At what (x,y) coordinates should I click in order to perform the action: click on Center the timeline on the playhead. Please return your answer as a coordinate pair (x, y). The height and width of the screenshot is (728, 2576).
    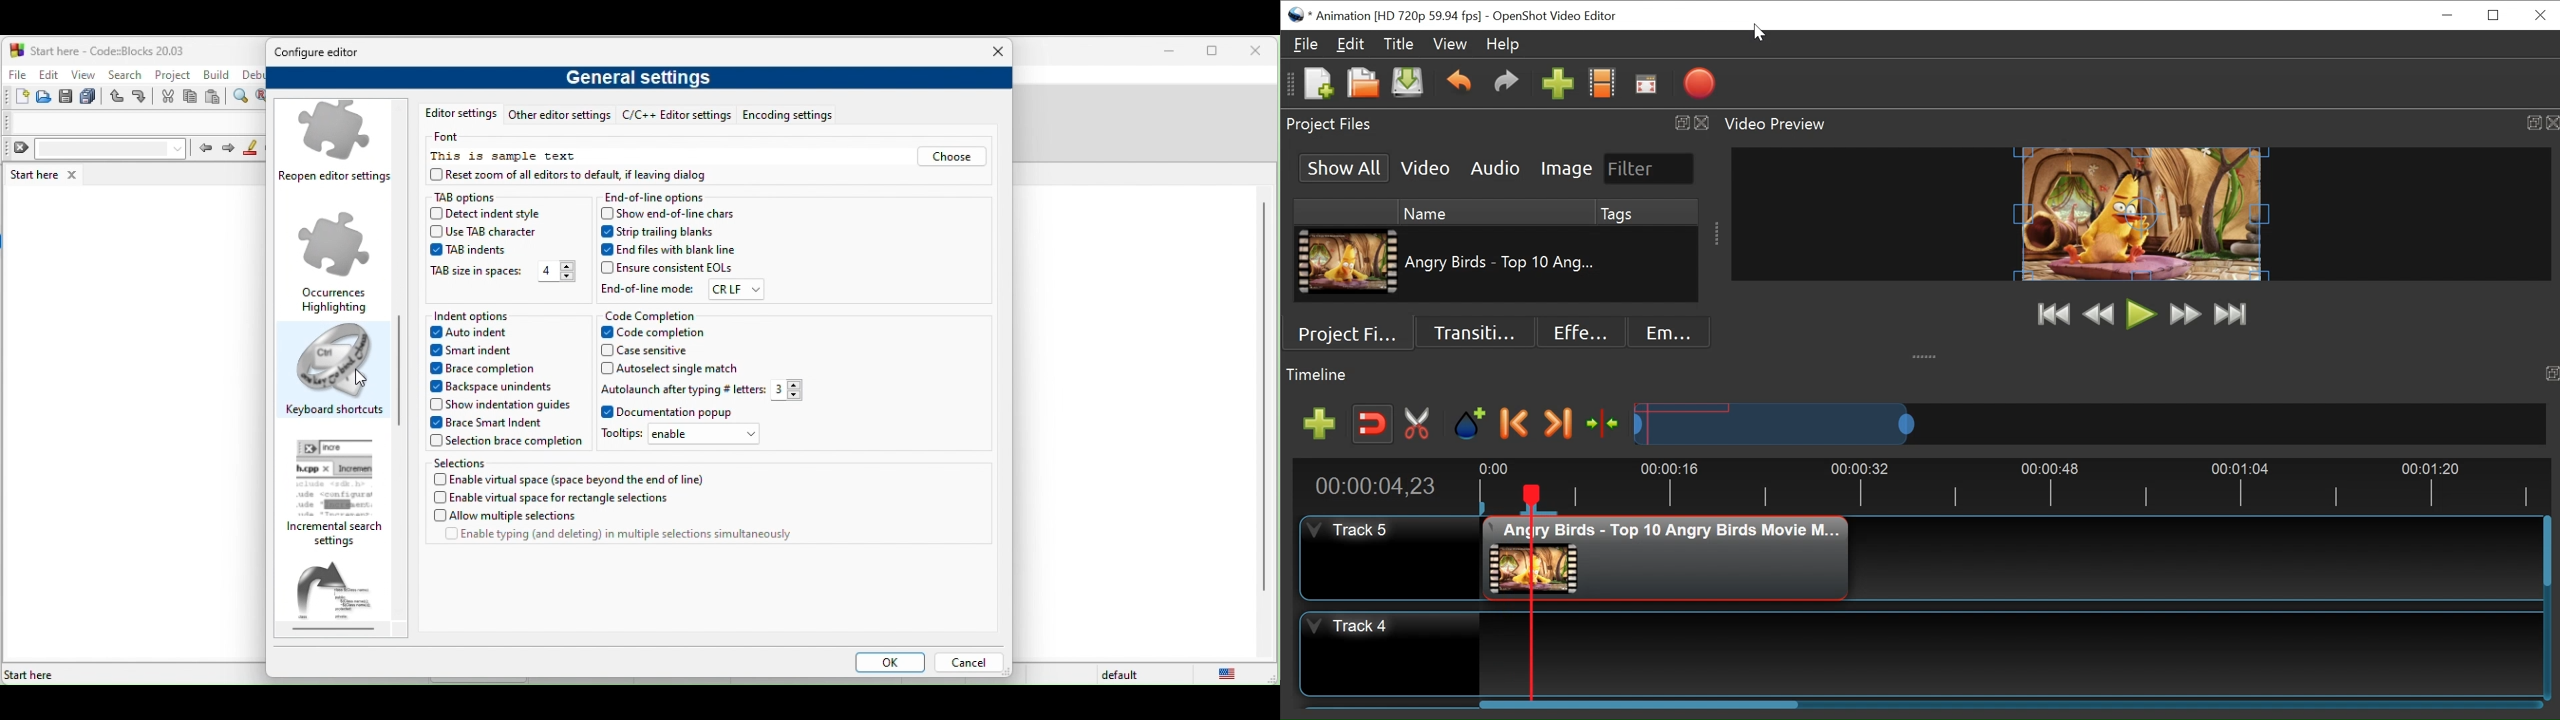
    Looking at the image, I should click on (1605, 425).